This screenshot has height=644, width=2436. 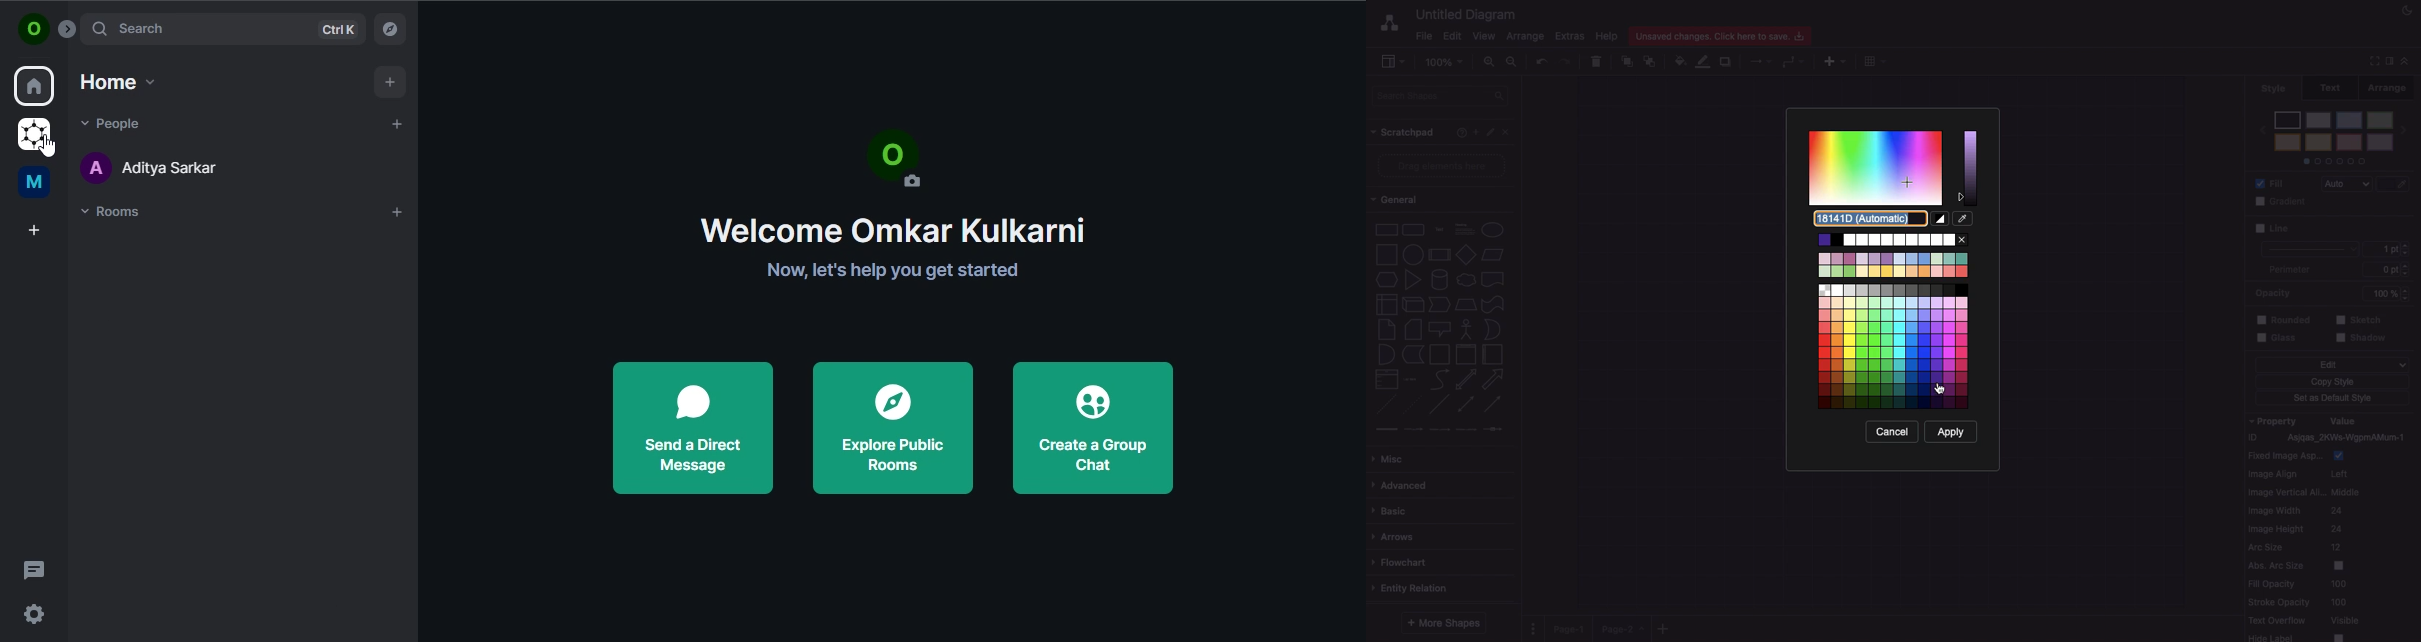 I want to click on step, so click(x=1438, y=303).